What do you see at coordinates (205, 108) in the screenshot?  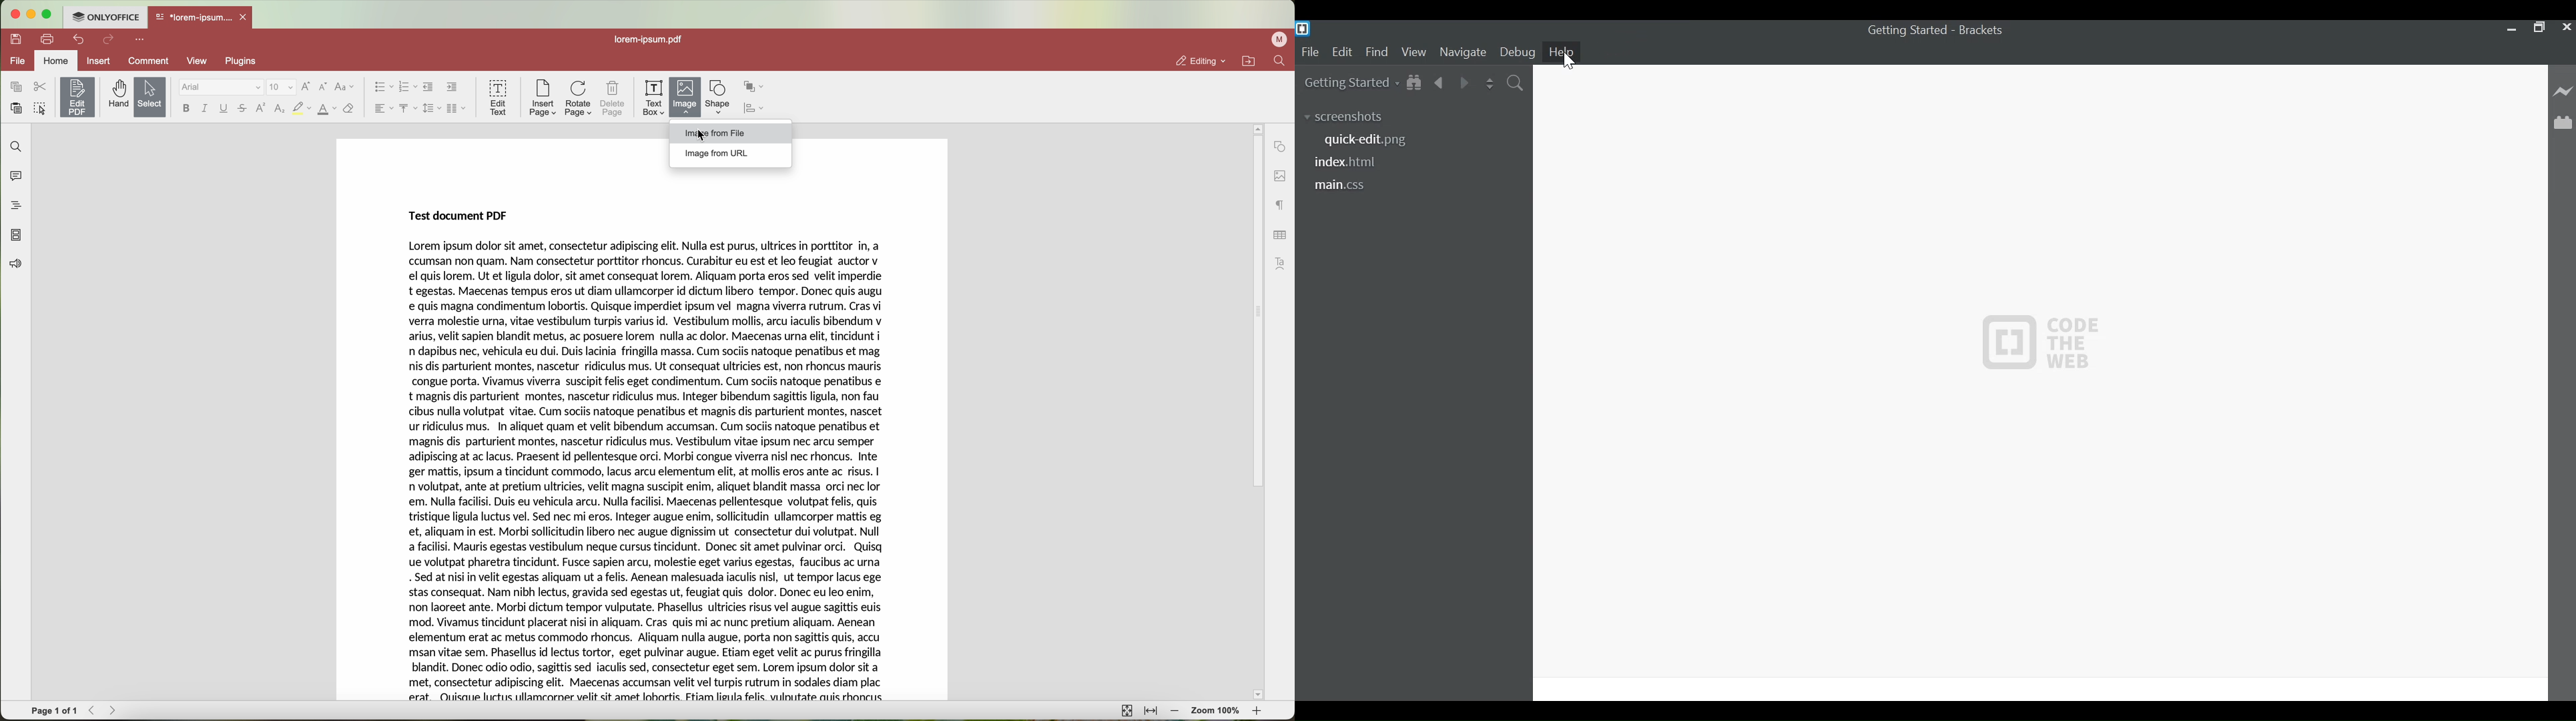 I see `italic` at bounding box center [205, 108].